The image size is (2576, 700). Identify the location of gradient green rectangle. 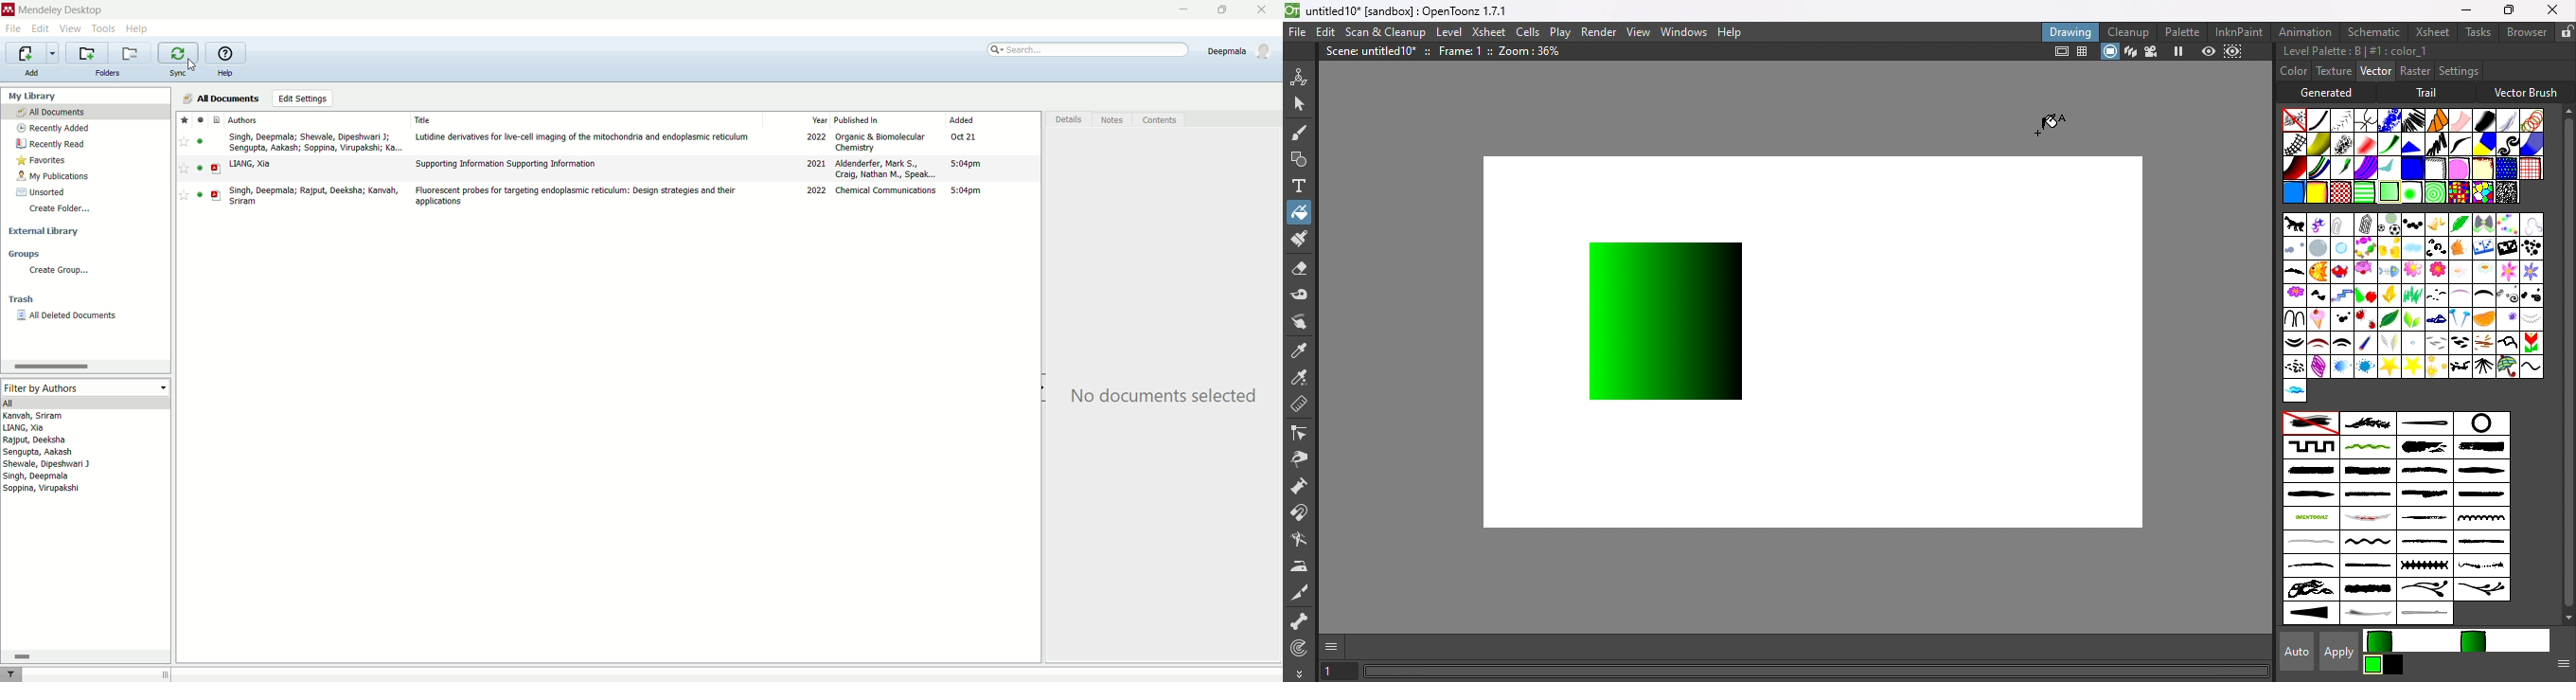
(1670, 319).